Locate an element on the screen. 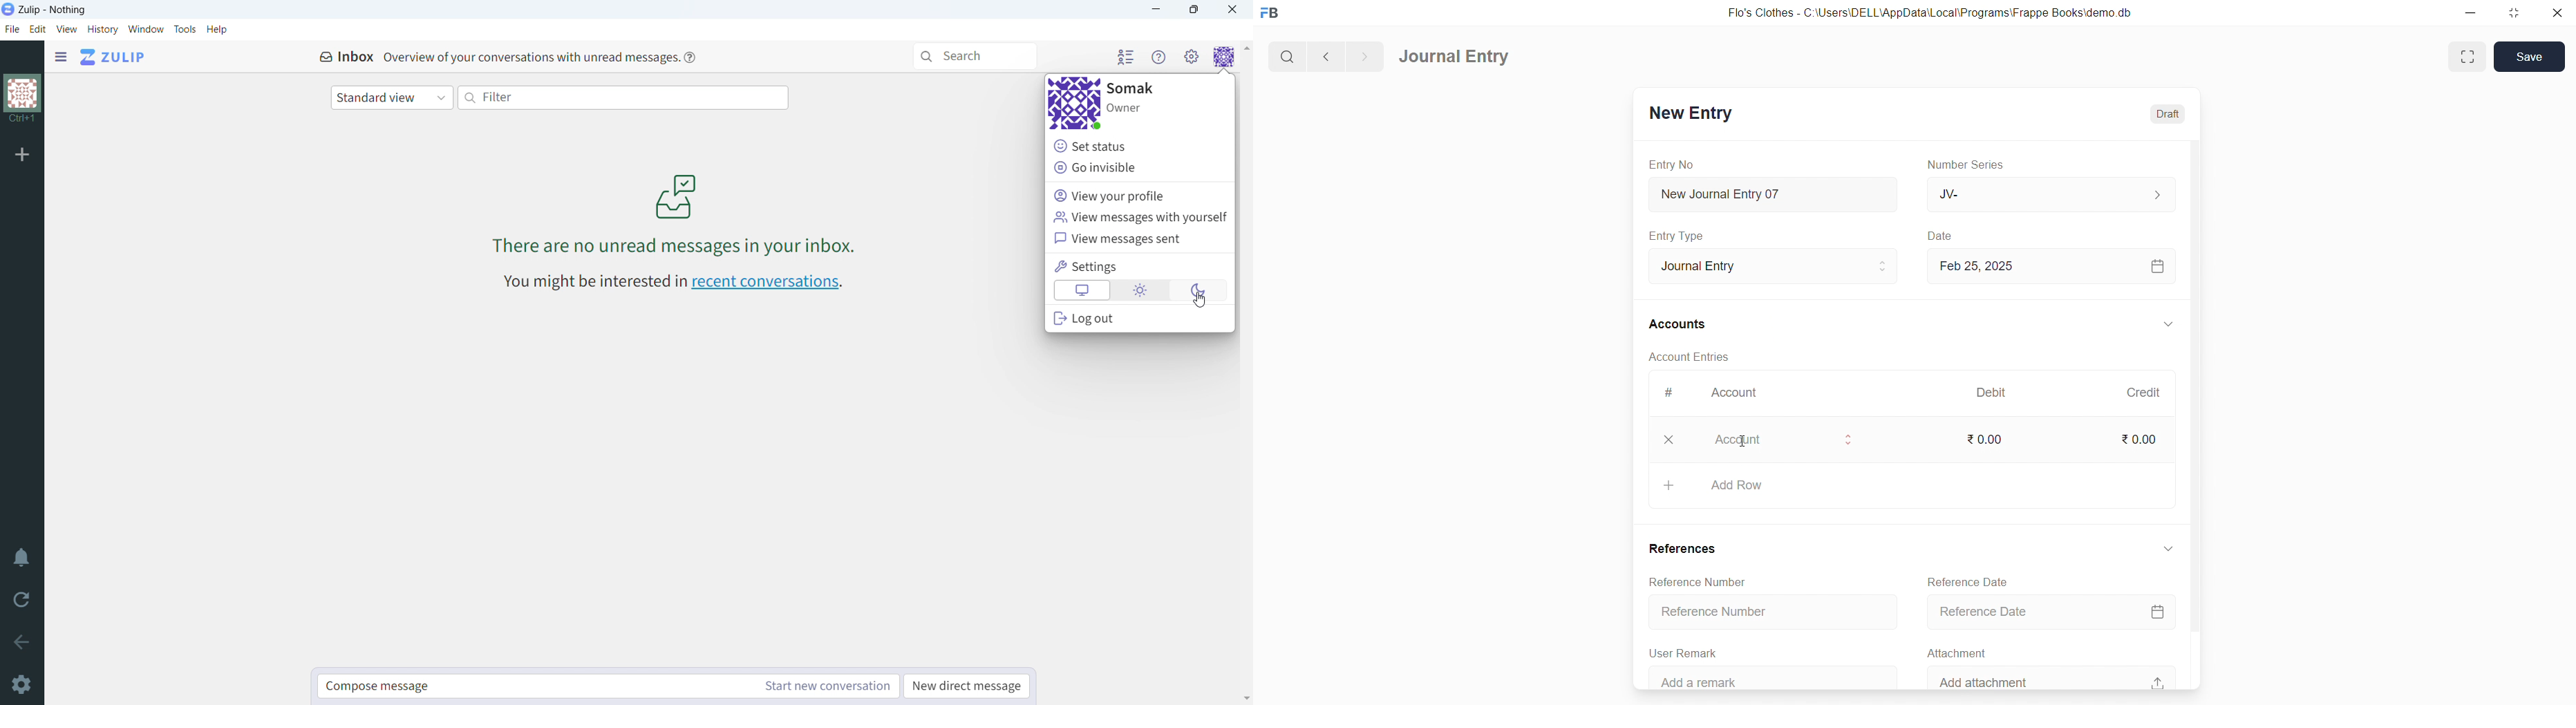 The height and width of the screenshot is (728, 2576). select view is located at coordinates (392, 98).